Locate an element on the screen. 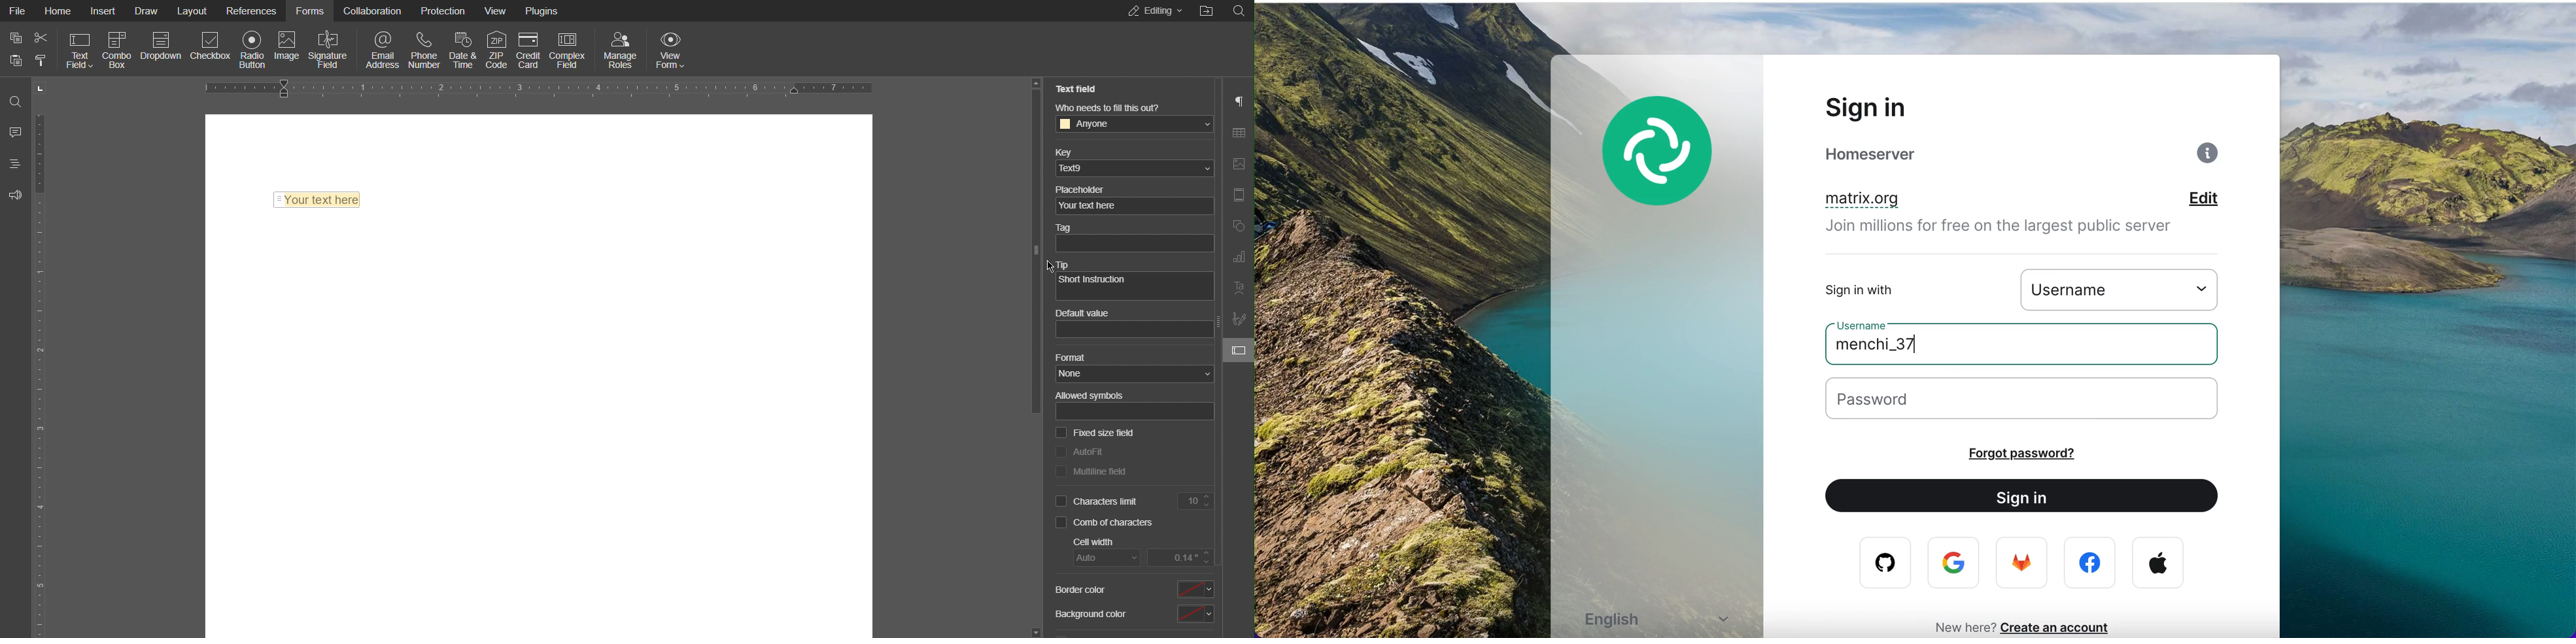 The image size is (2576, 644). clear formatting is located at coordinates (42, 59).